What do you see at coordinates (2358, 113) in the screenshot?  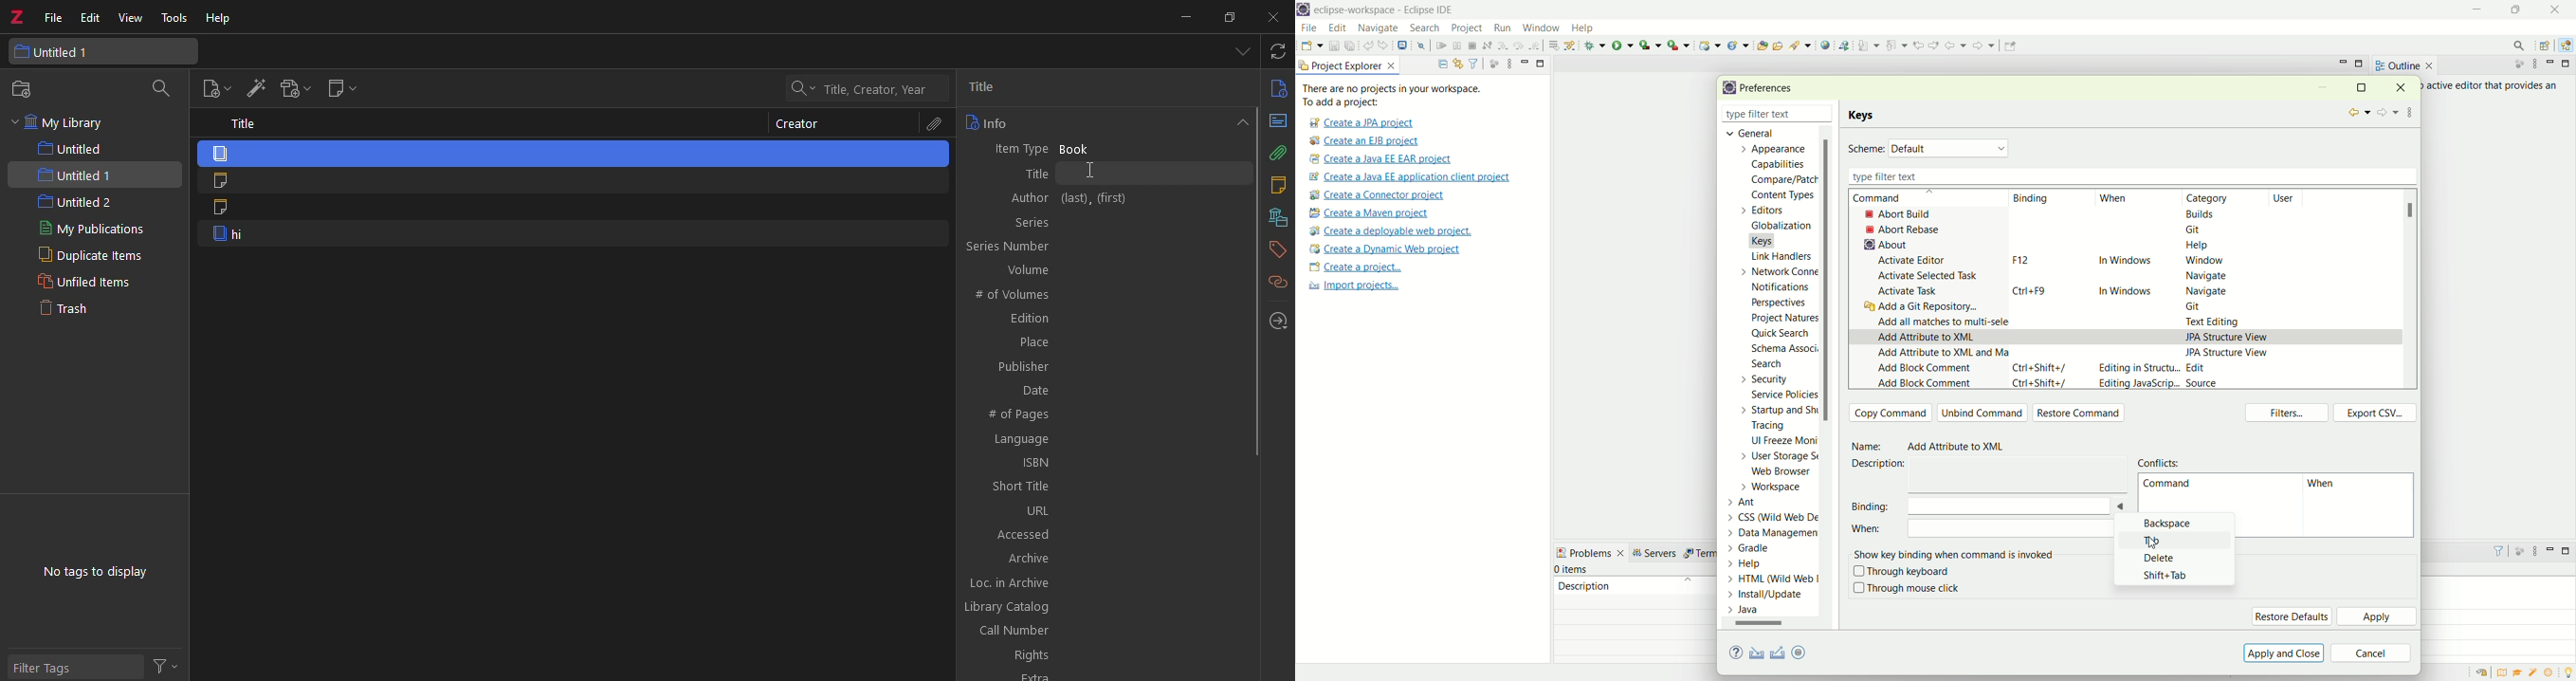 I see `back` at bounding box center [2358, 113].